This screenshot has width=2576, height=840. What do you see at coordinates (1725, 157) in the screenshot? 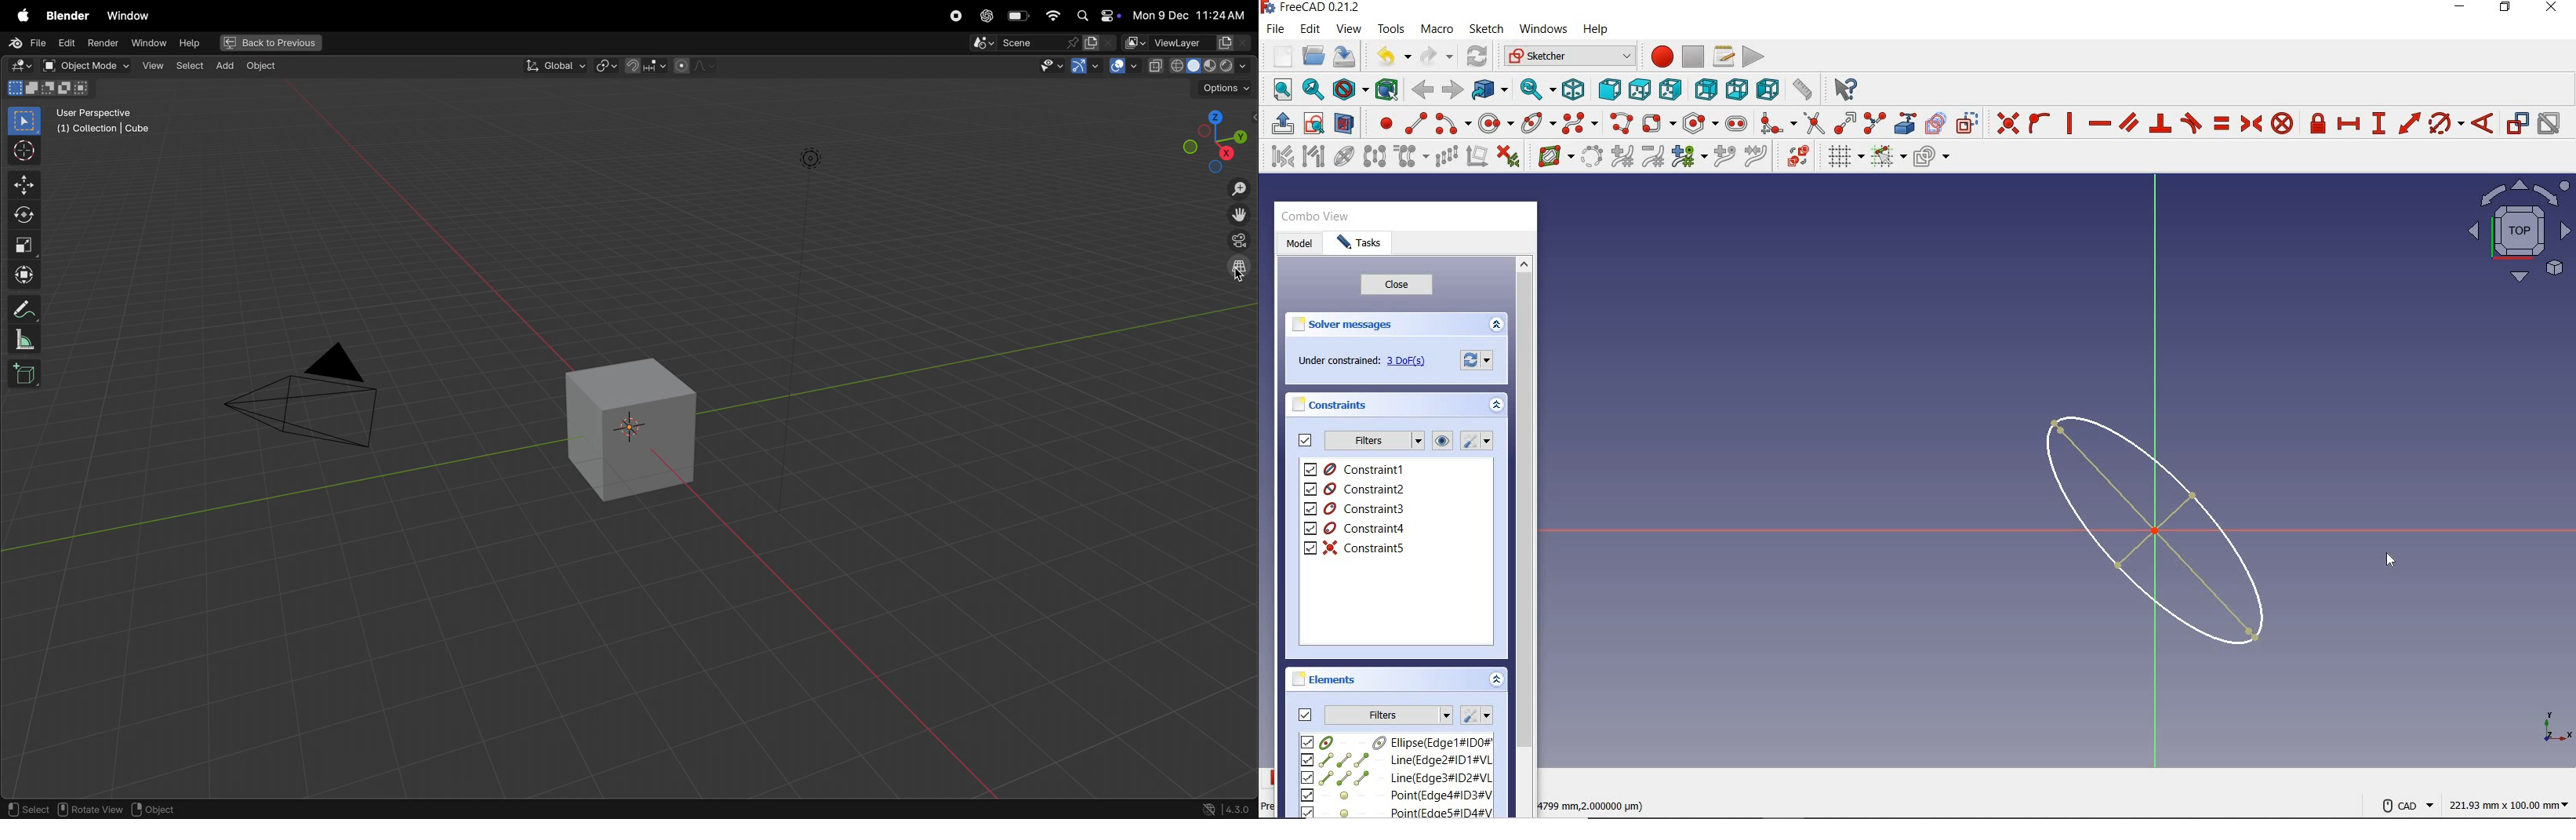
I see `insert knot` at bounding box center [1725, 157].